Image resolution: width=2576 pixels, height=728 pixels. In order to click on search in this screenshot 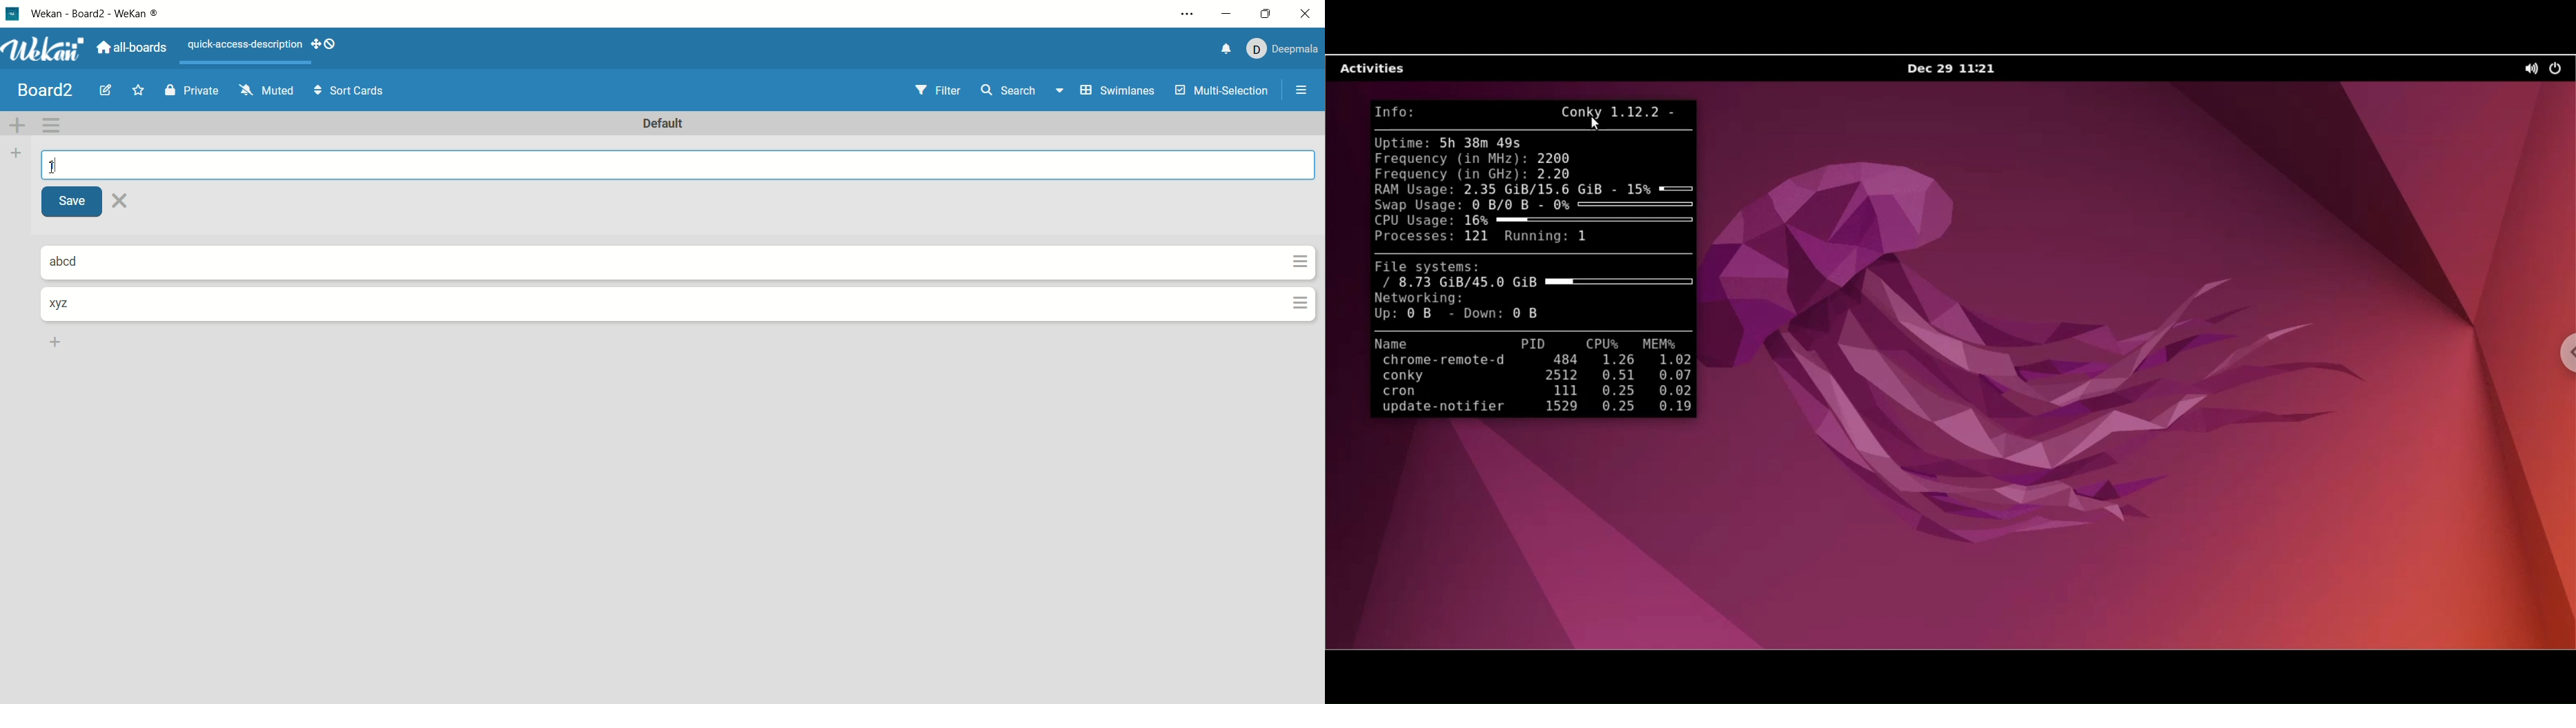, I will do `click(1023, 92)`.